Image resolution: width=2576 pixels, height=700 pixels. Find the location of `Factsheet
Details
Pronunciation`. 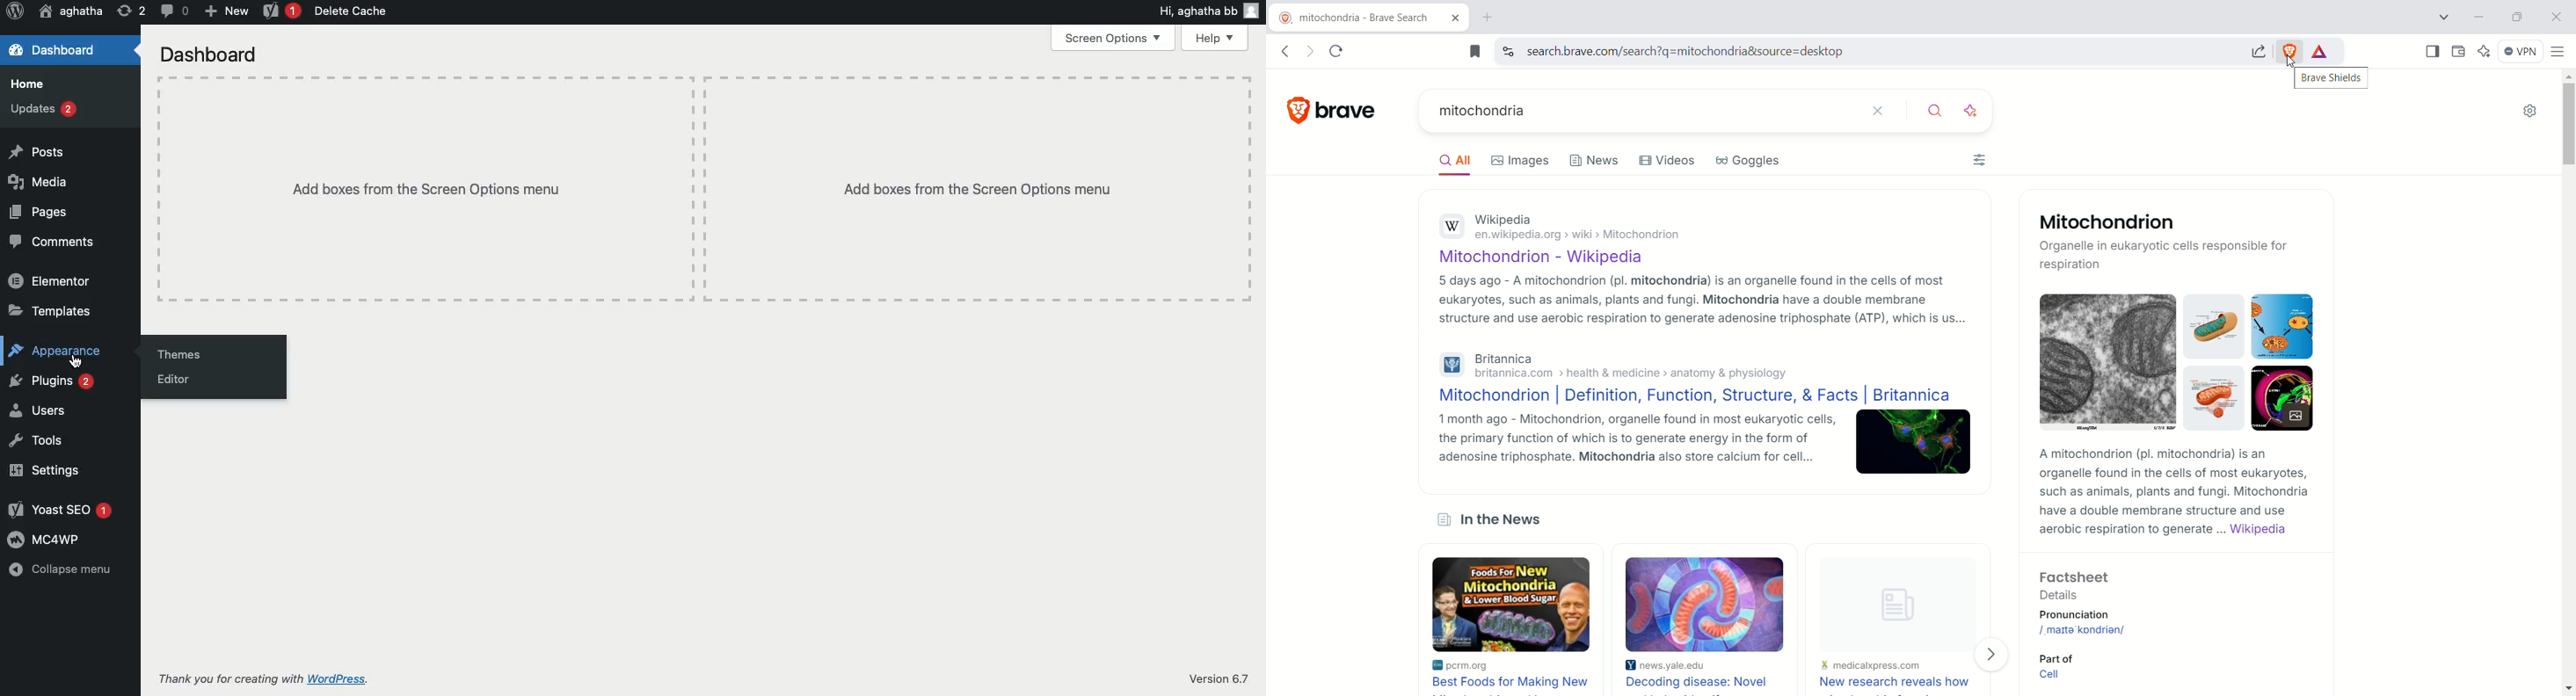

Factsheet
Details
Pronunciation is located at coordinates (2082, 596).